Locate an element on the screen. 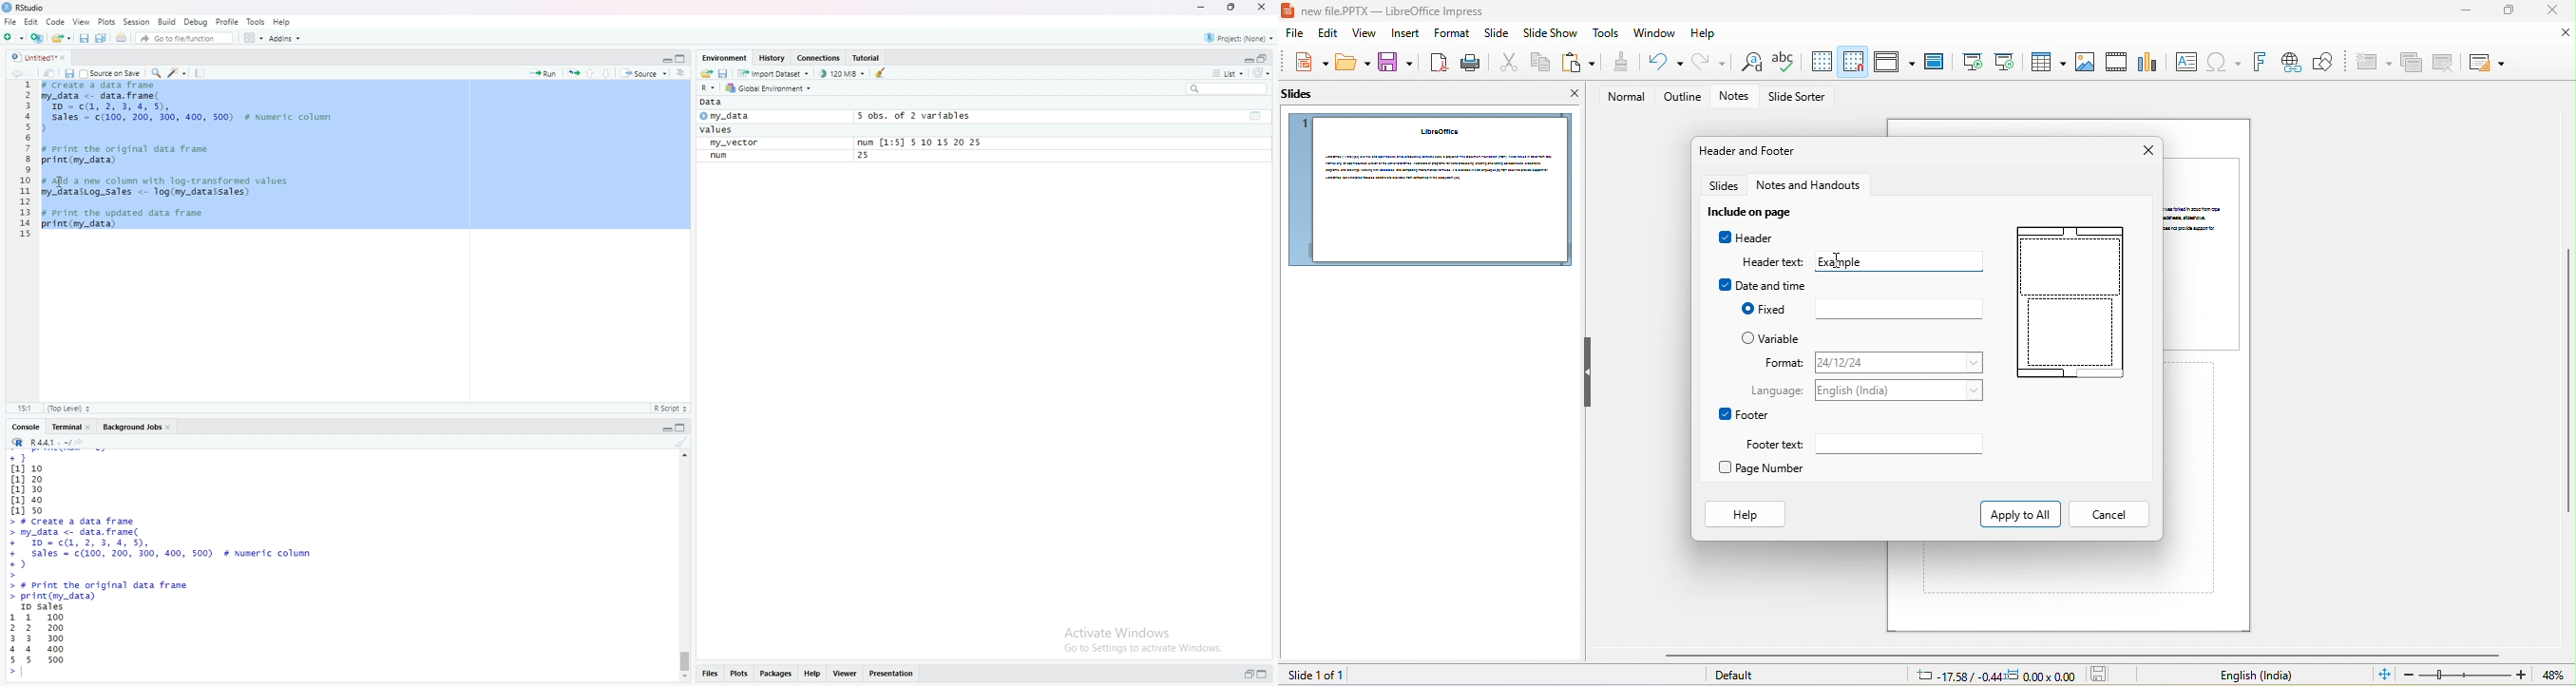 The image size is (2576, 700). variable is located at coordinates (1774, 338).